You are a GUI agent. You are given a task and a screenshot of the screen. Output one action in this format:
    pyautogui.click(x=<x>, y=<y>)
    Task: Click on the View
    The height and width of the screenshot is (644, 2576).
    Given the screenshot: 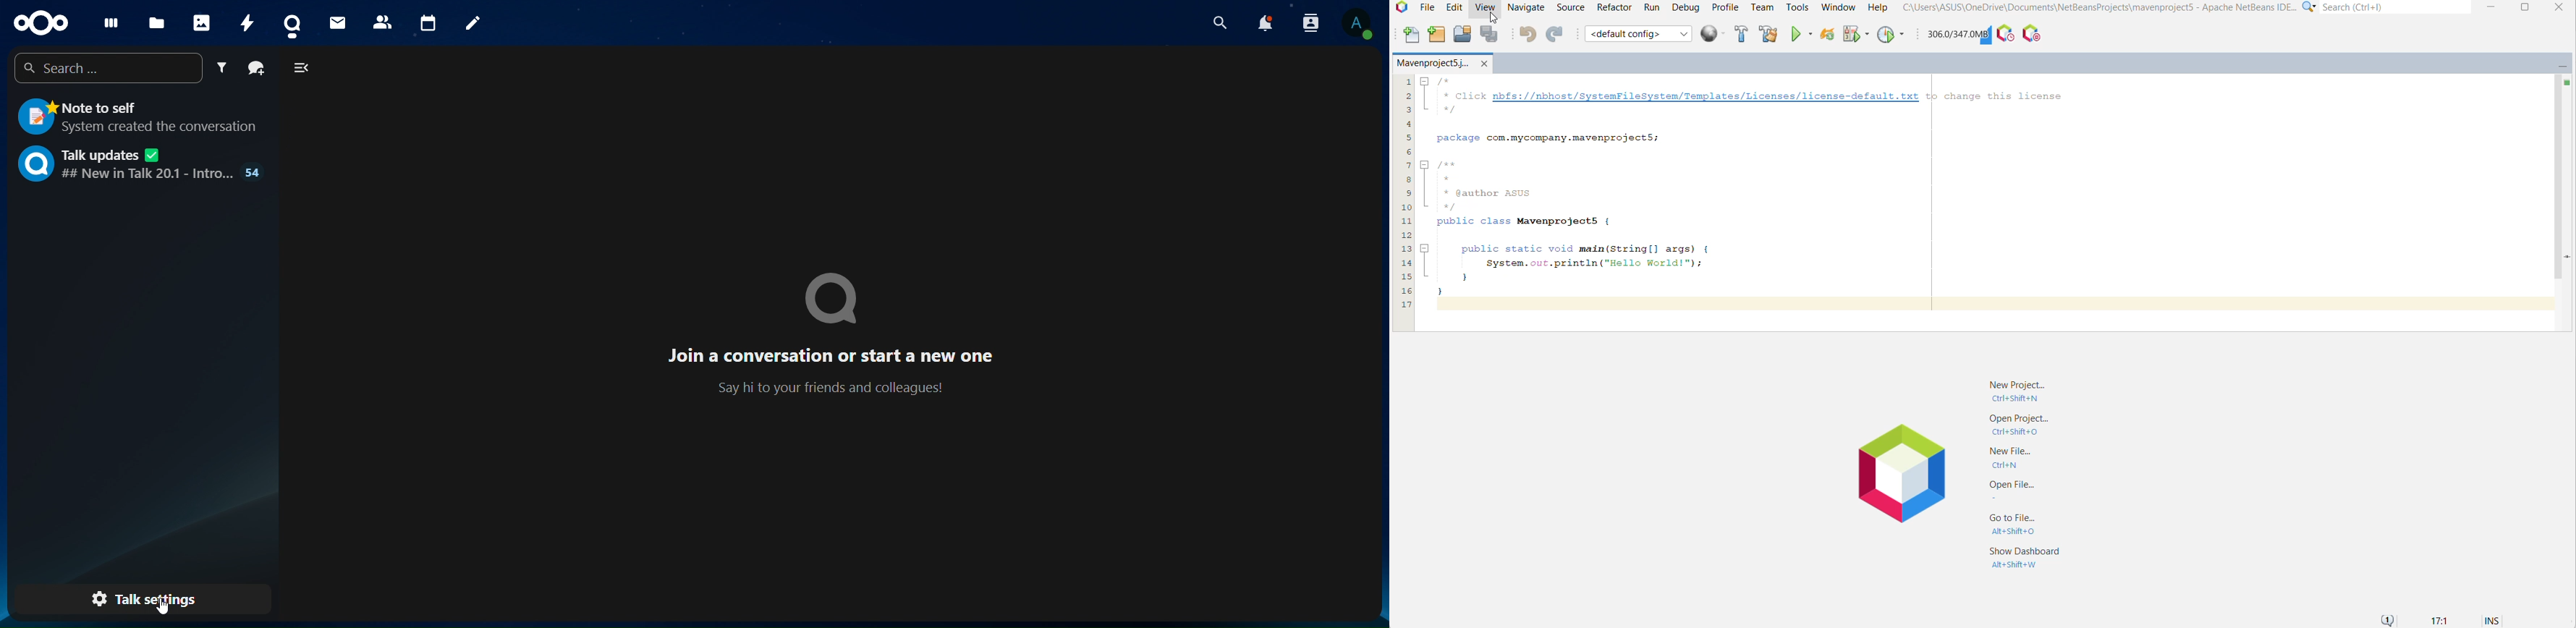 What is the action you would take?
    pyautogui.click(x=1485, y=9)
    